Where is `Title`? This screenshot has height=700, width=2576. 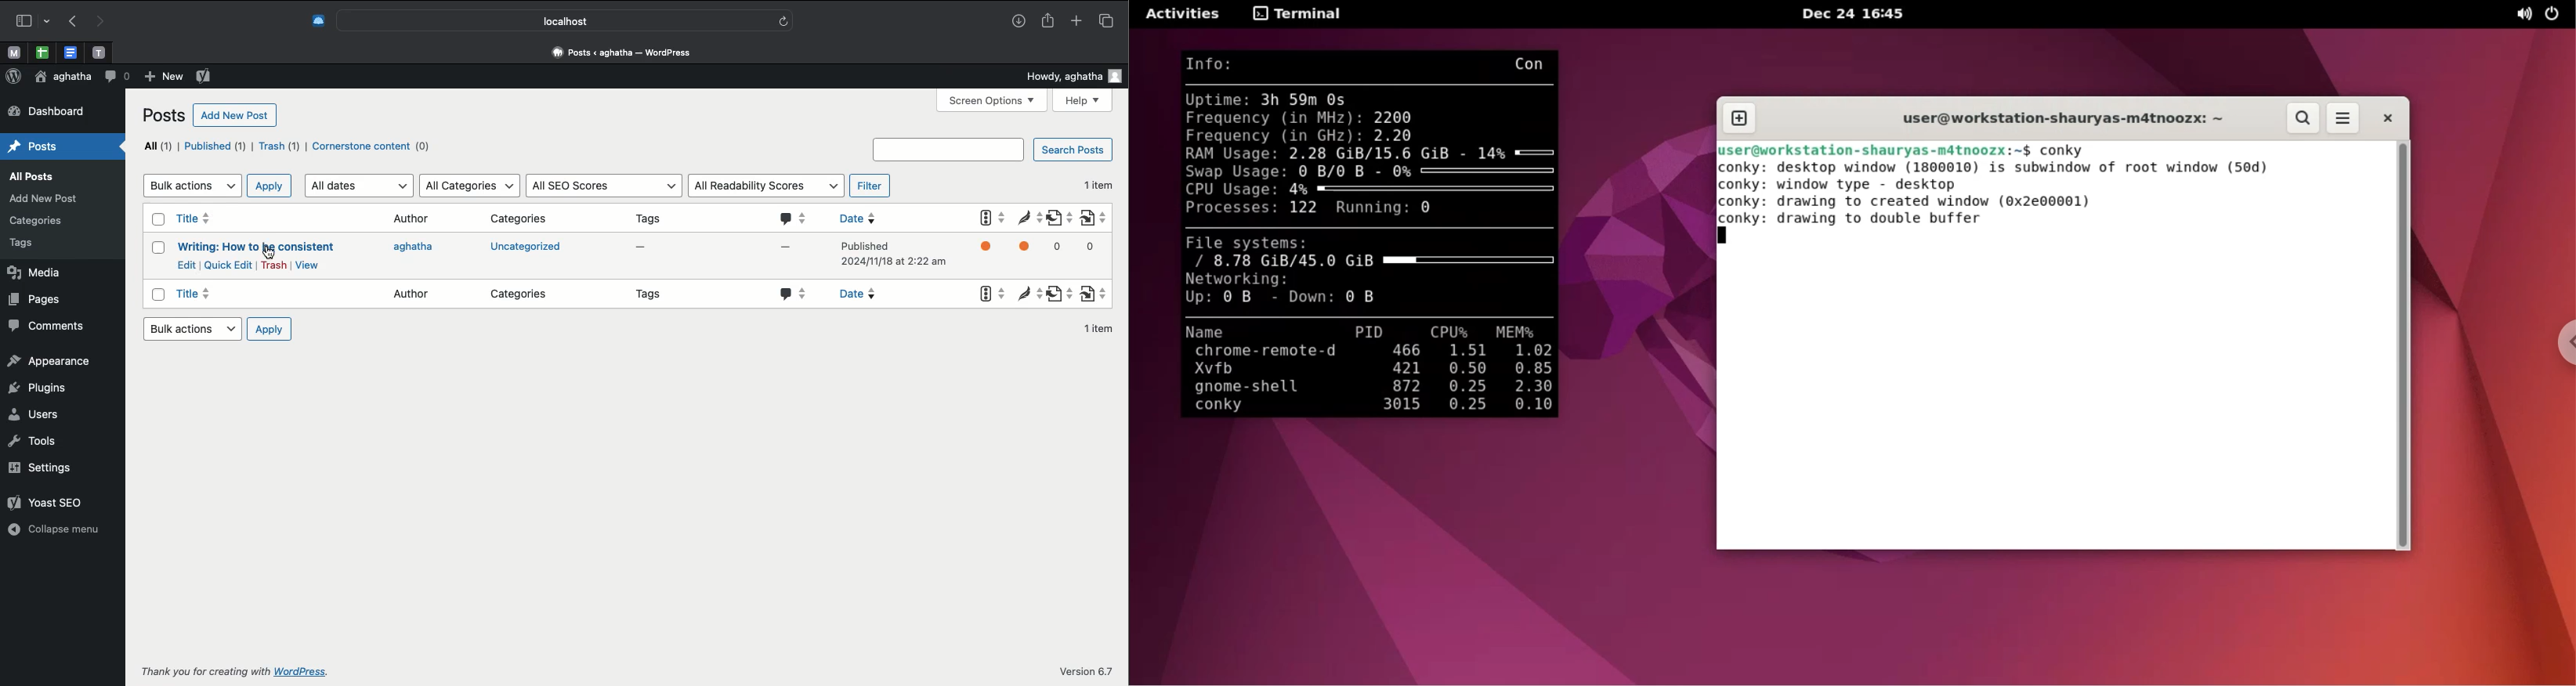
Title is located at coordinates (196, 294).